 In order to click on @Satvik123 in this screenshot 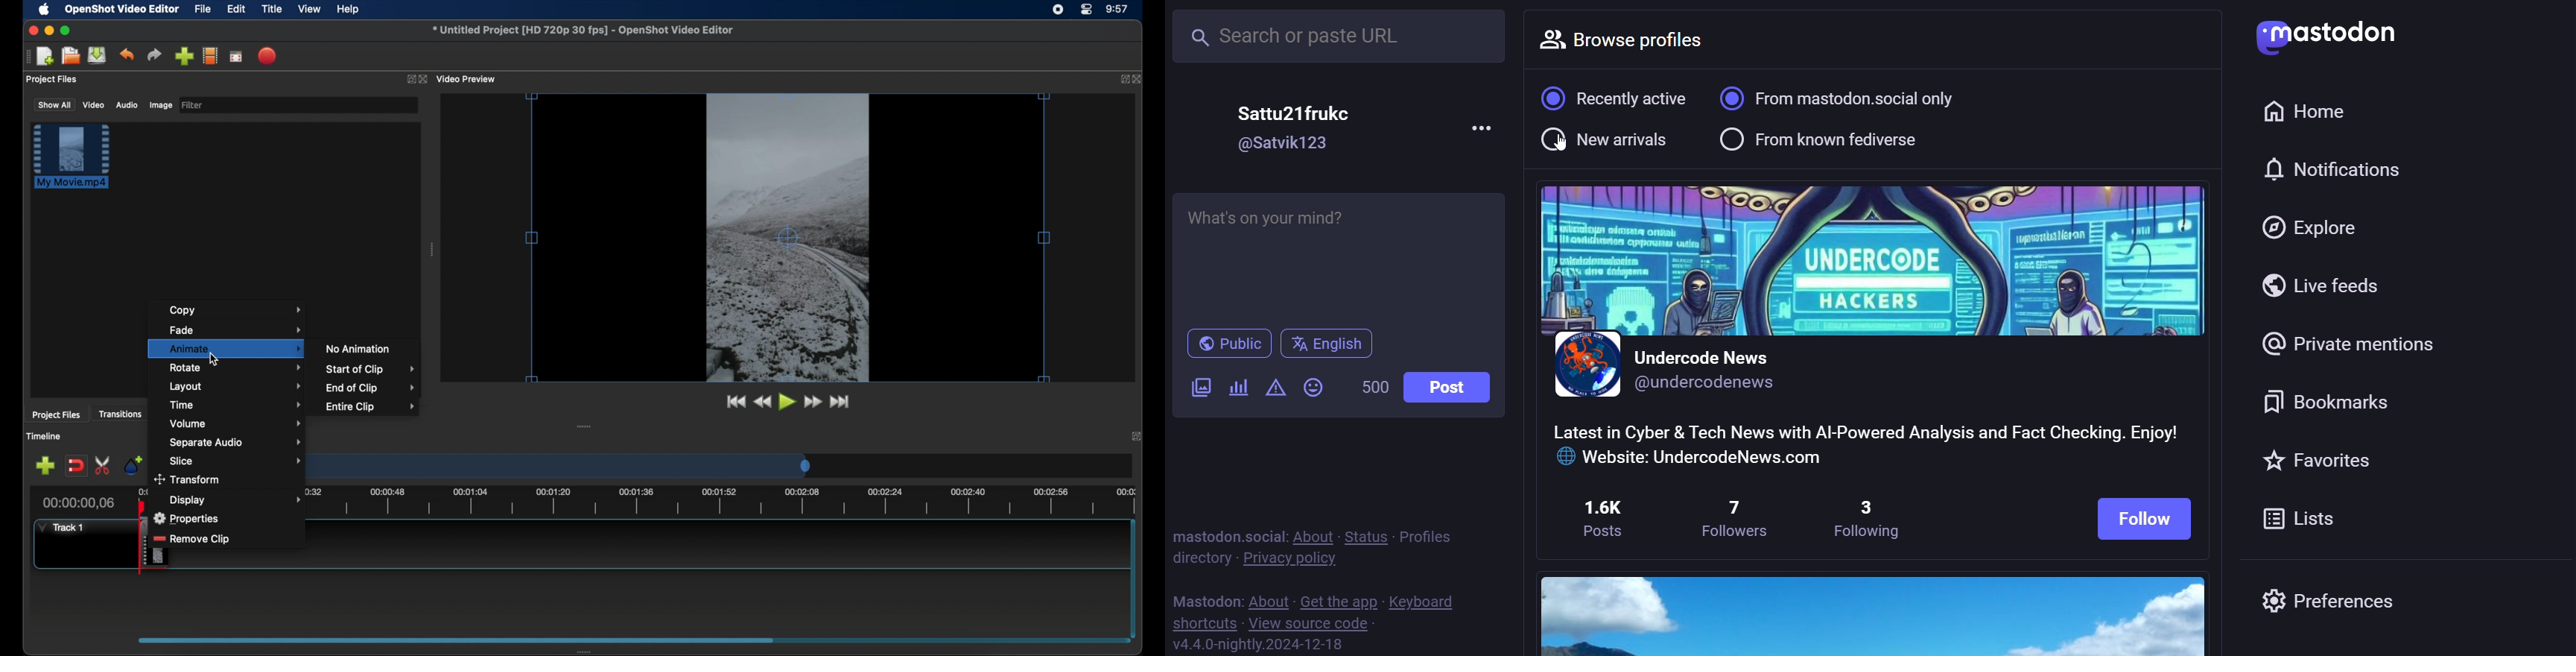, I will do `click(1294, 142)`.